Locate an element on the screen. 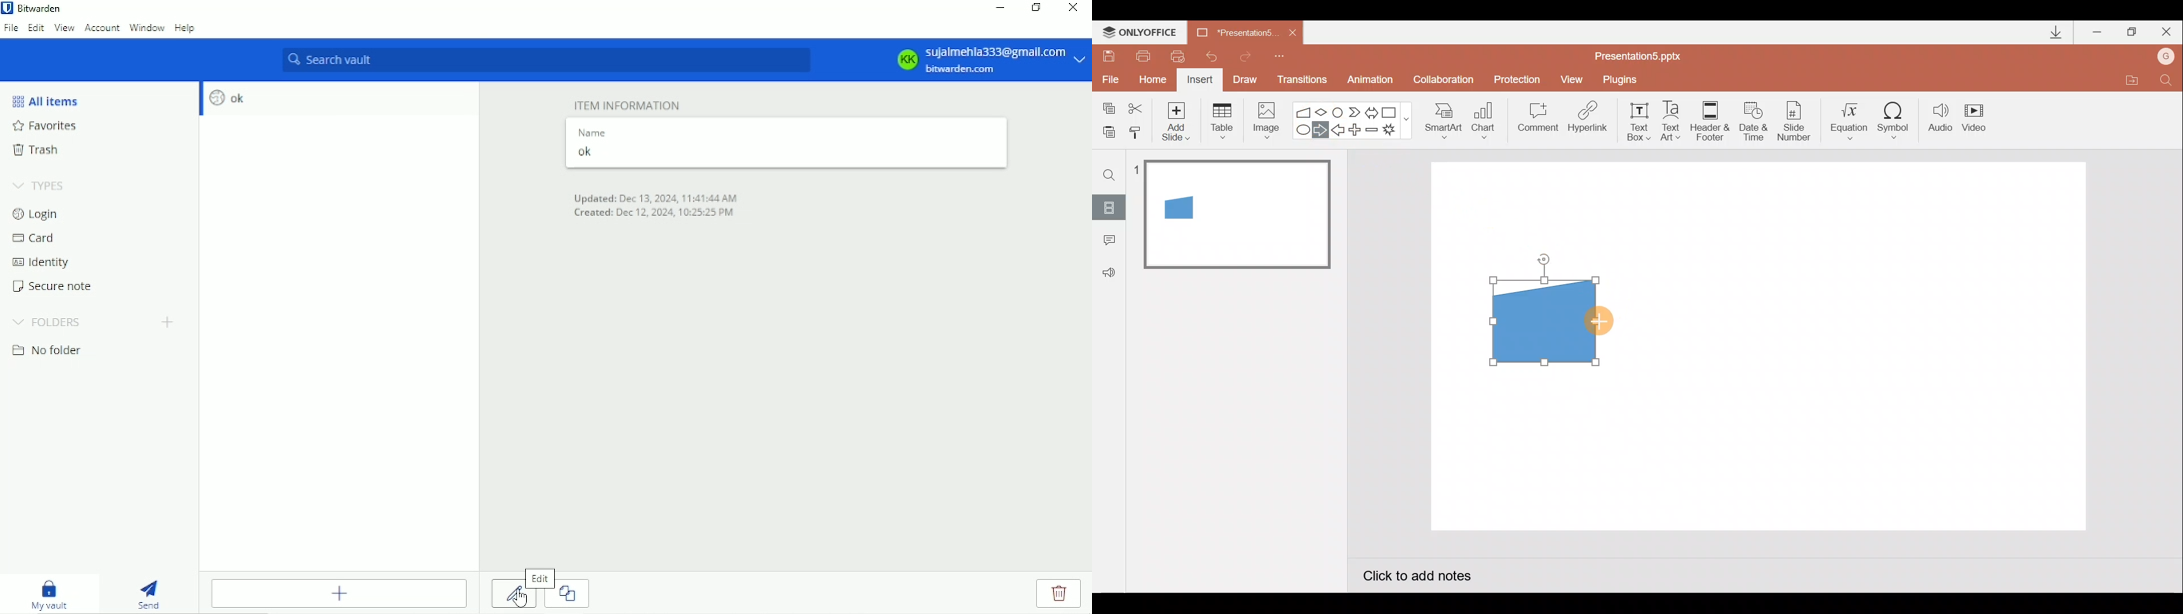 The height and width of the screenshot is (616, 2184). Window is located at coordinates (147, 28).